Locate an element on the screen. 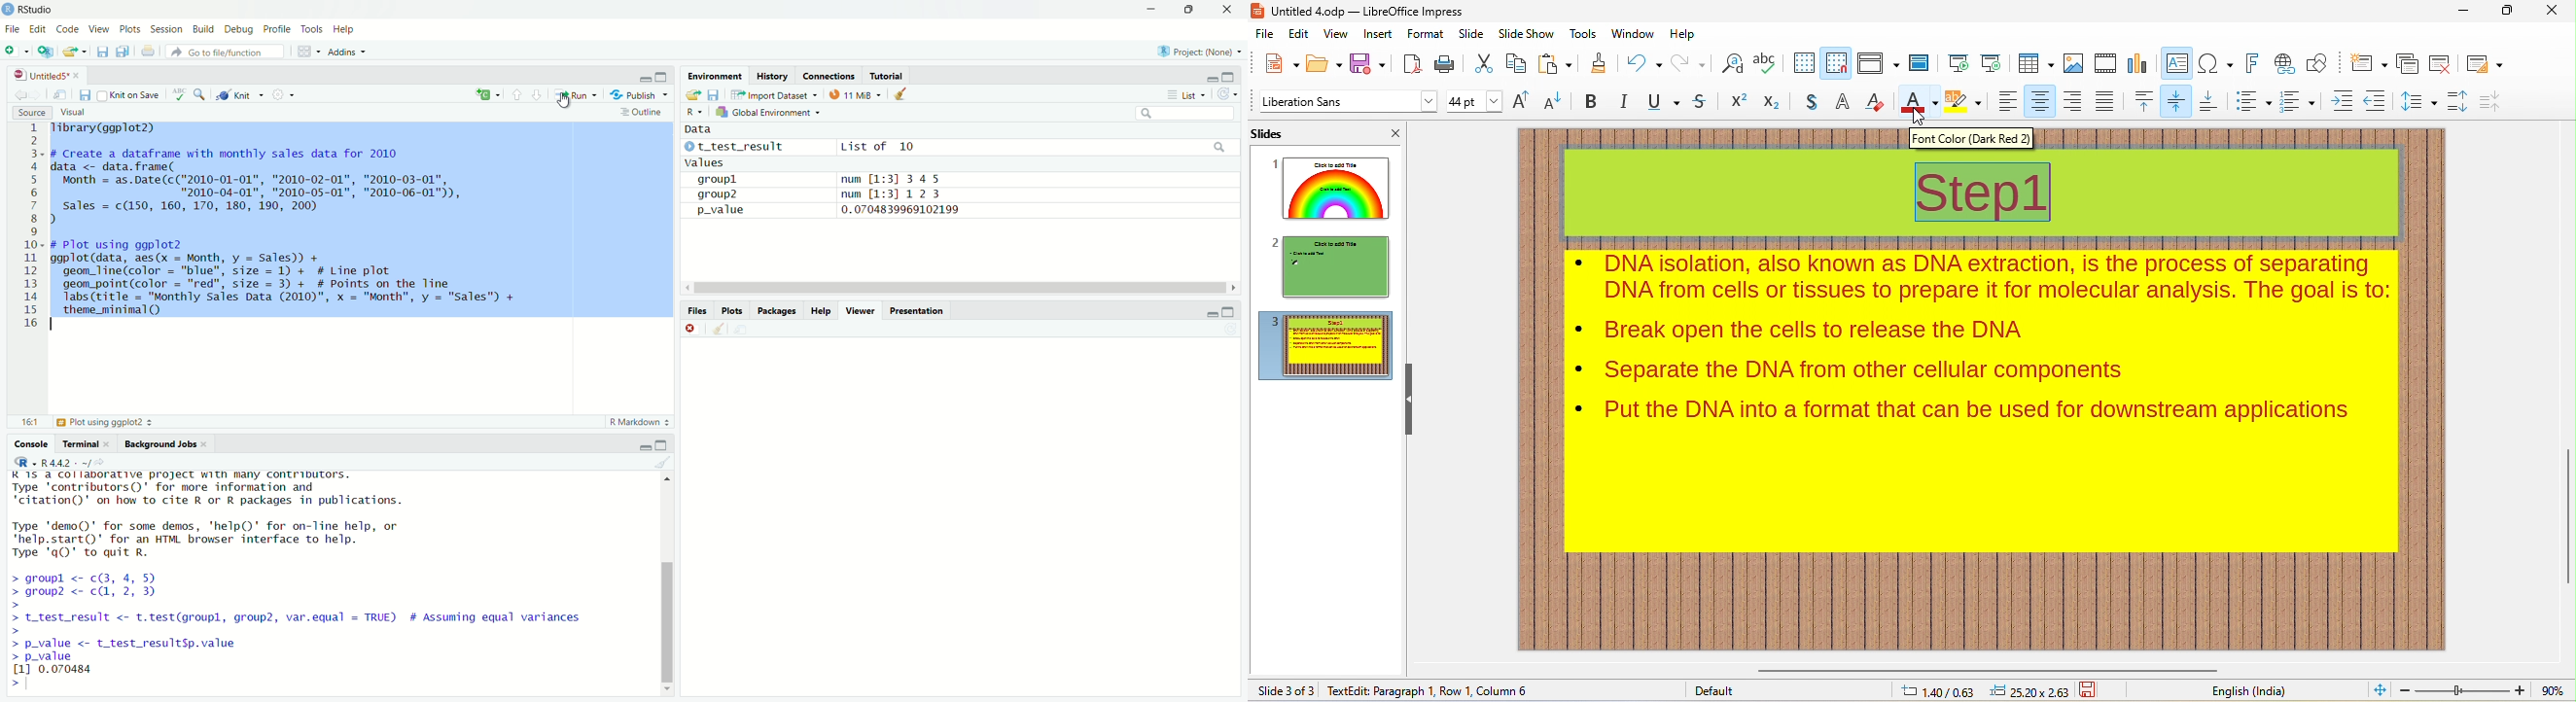 The width and height of the screenshot is (2576, 728). cursor is located at coordinates (565, 105).